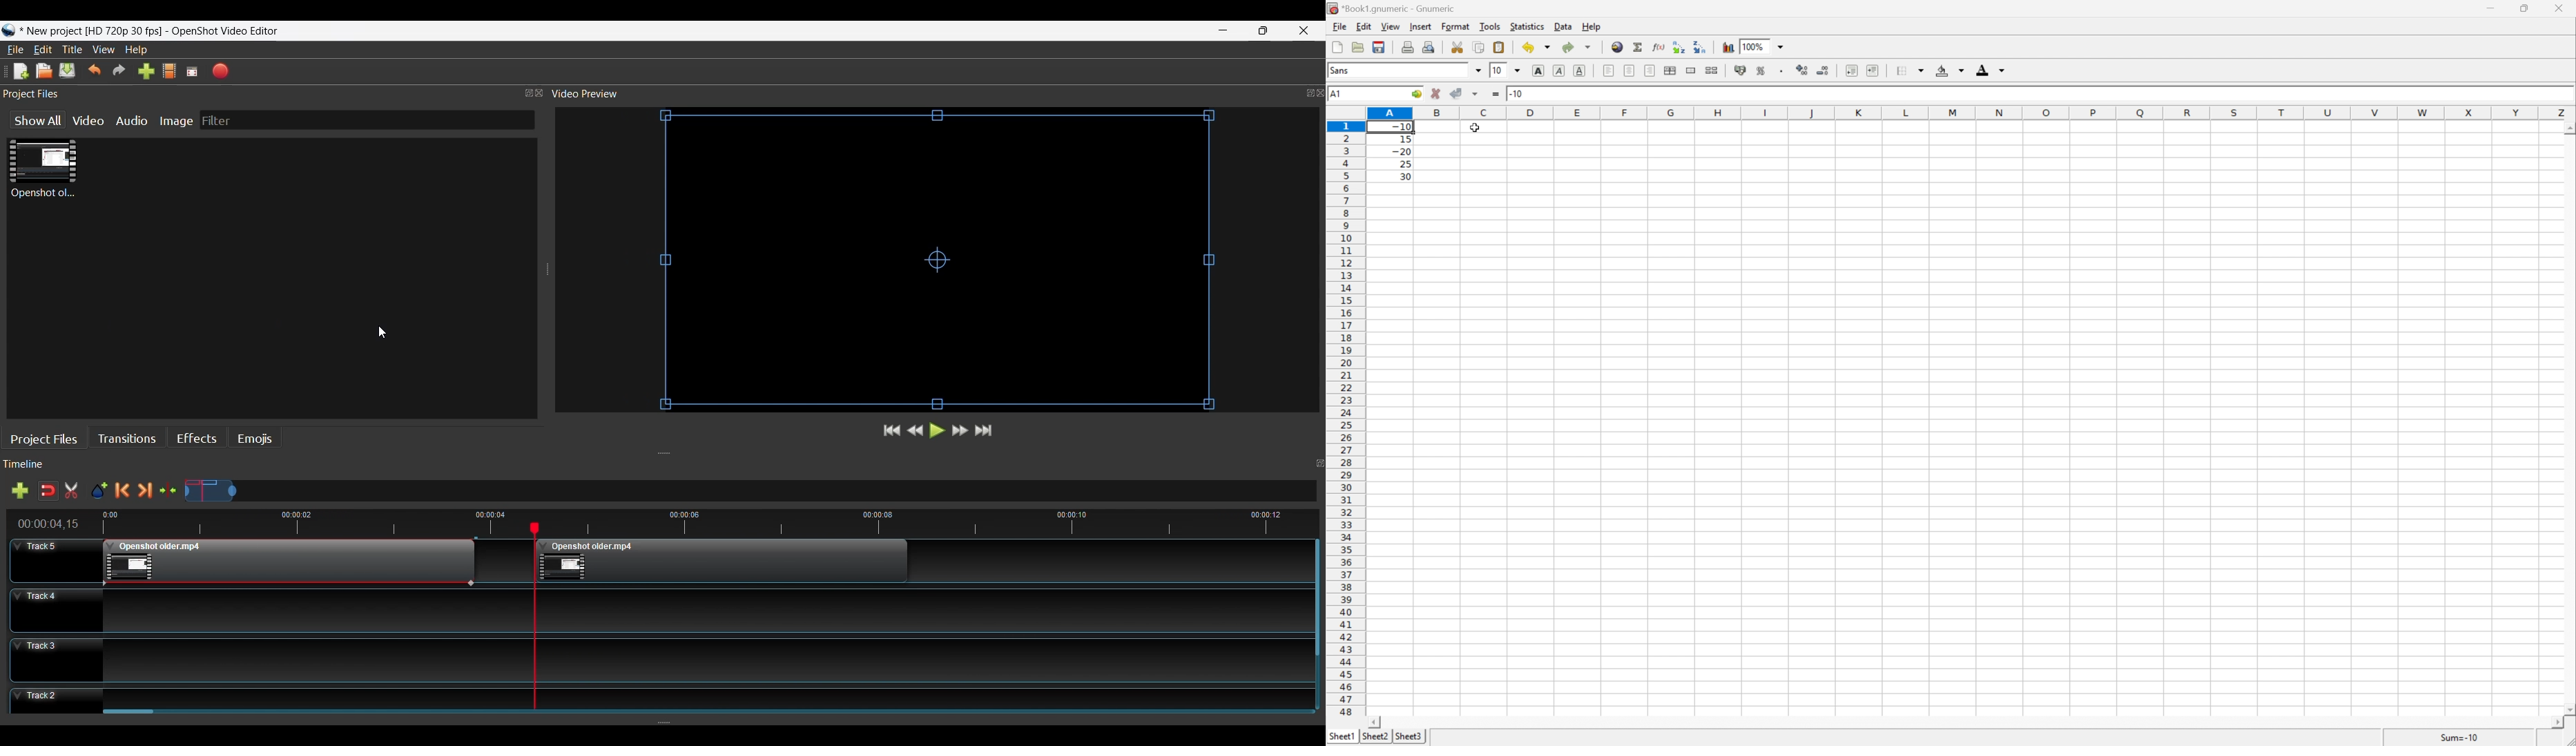  I want to click on Drop Down, so click(1924, 68).